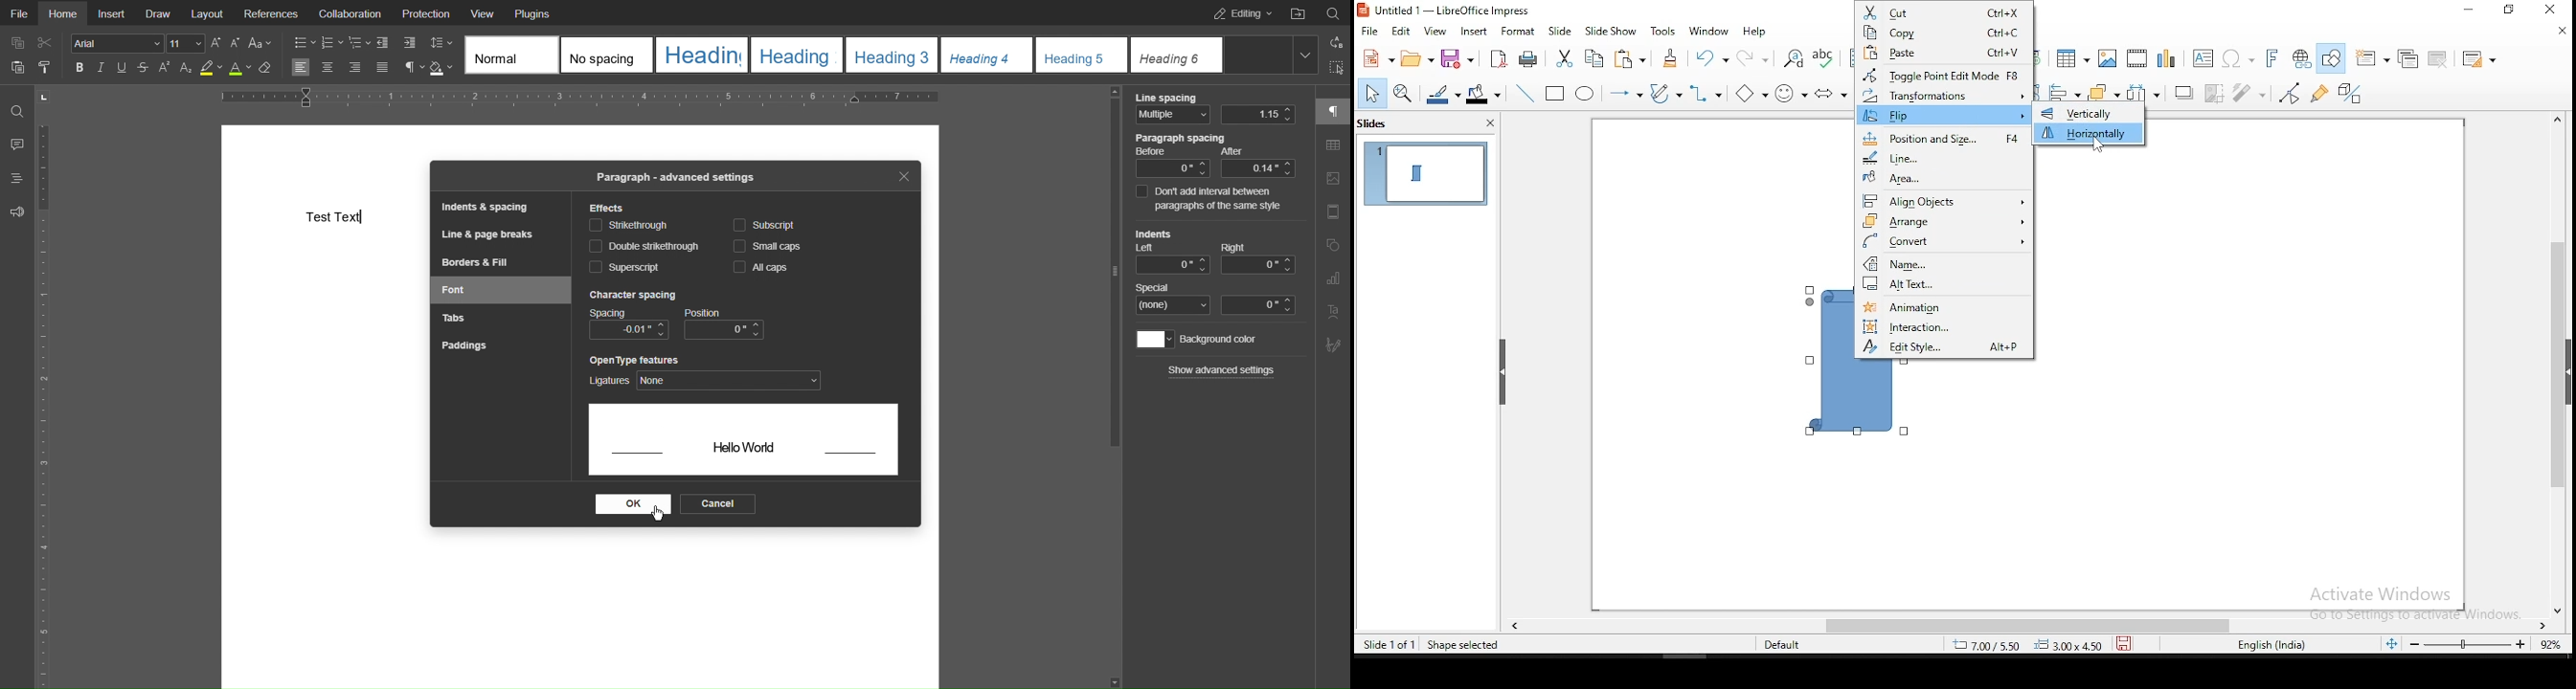 The height and width of the screenshot is (700, 2576). Describe the element at coordinates (659, 514) in the screenshot. I see `Cursor` at that location.